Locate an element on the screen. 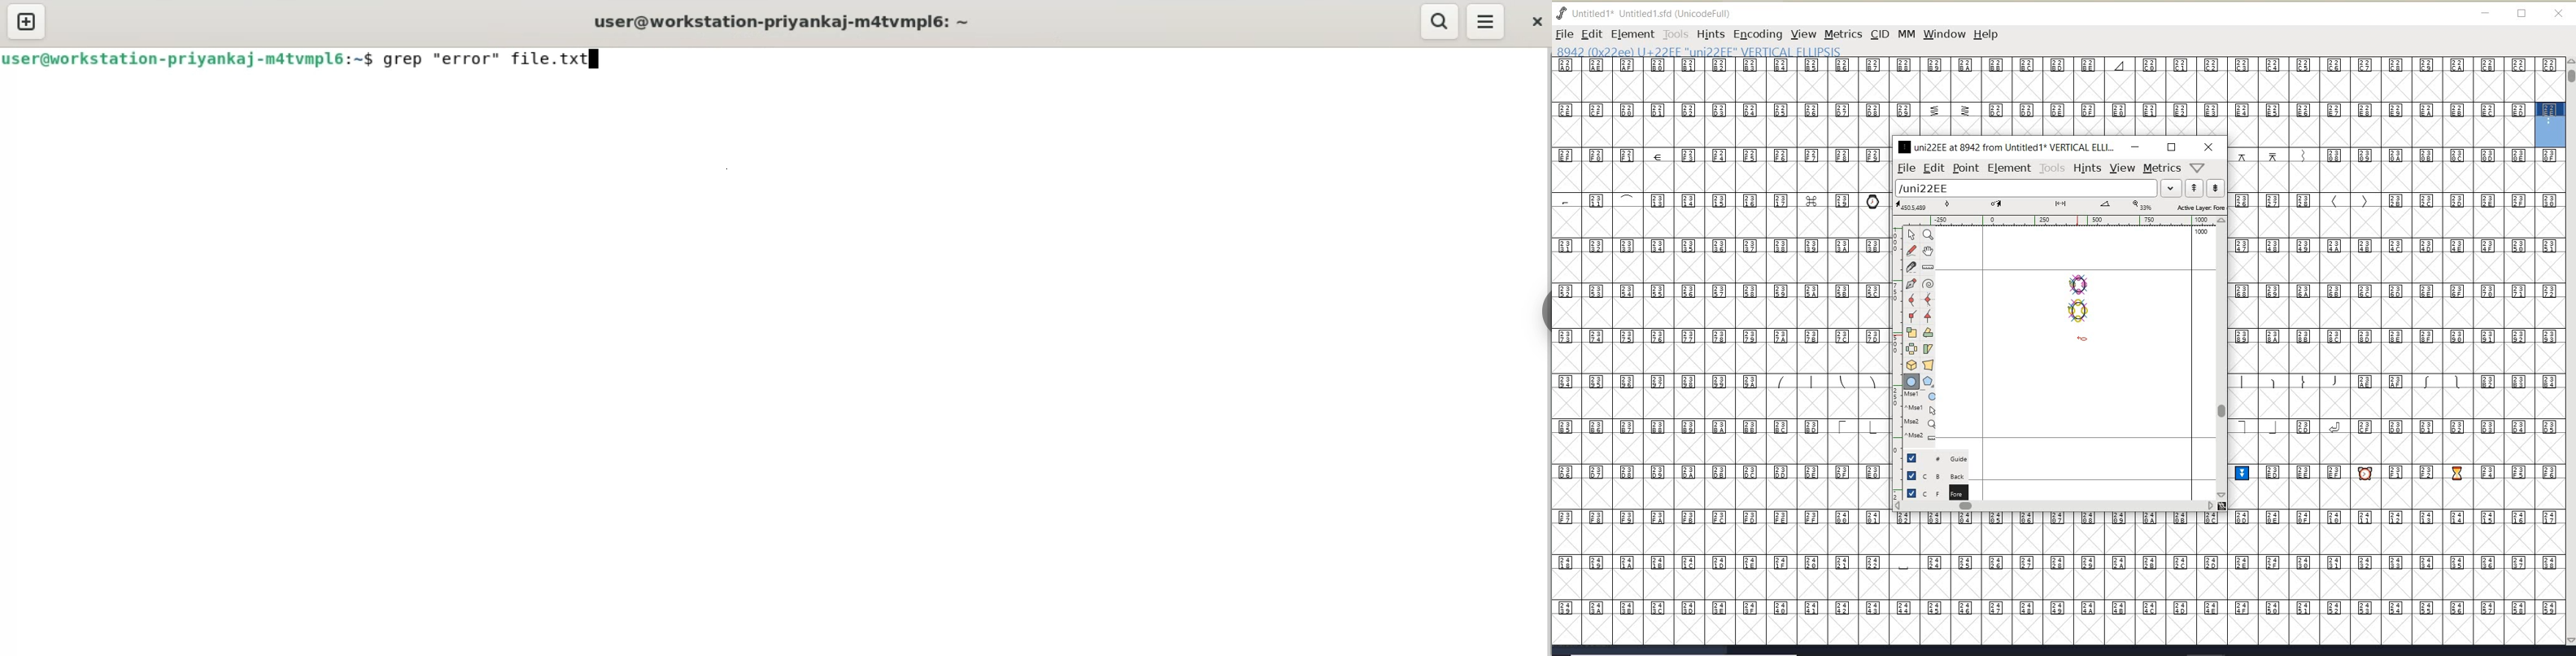  background is located at coordinates (1938, 475).